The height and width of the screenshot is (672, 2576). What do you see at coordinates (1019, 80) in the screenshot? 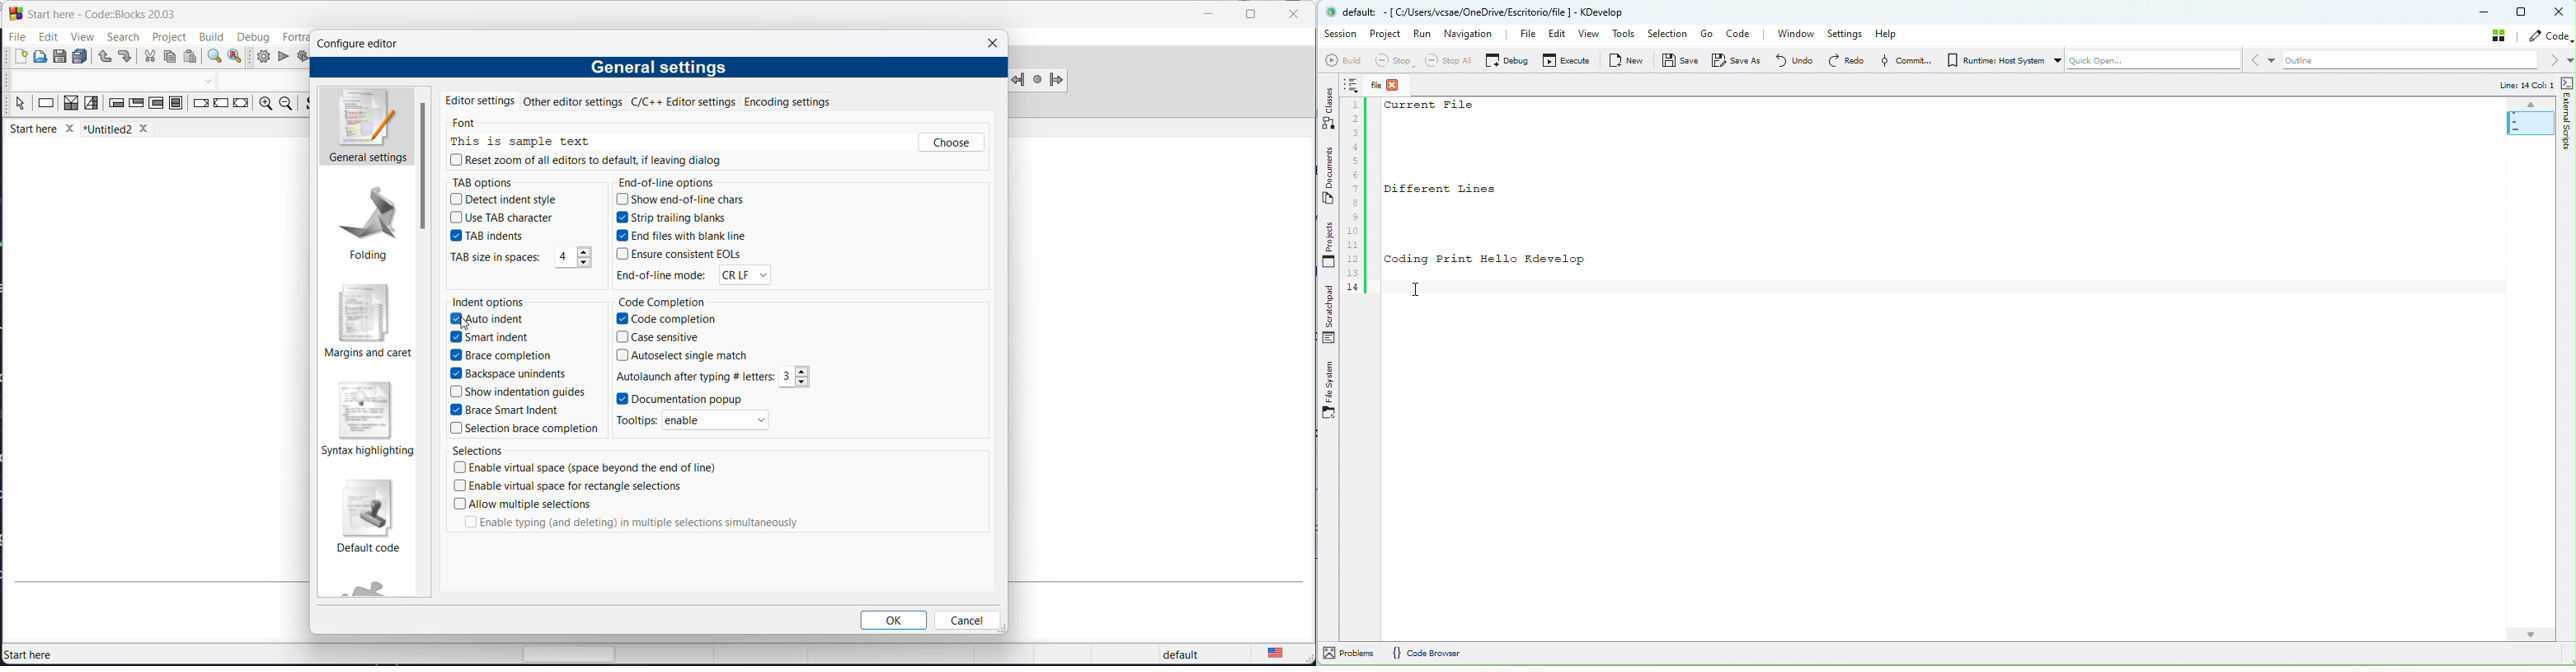
I see `jump back` at bounding box center [1019, 80].